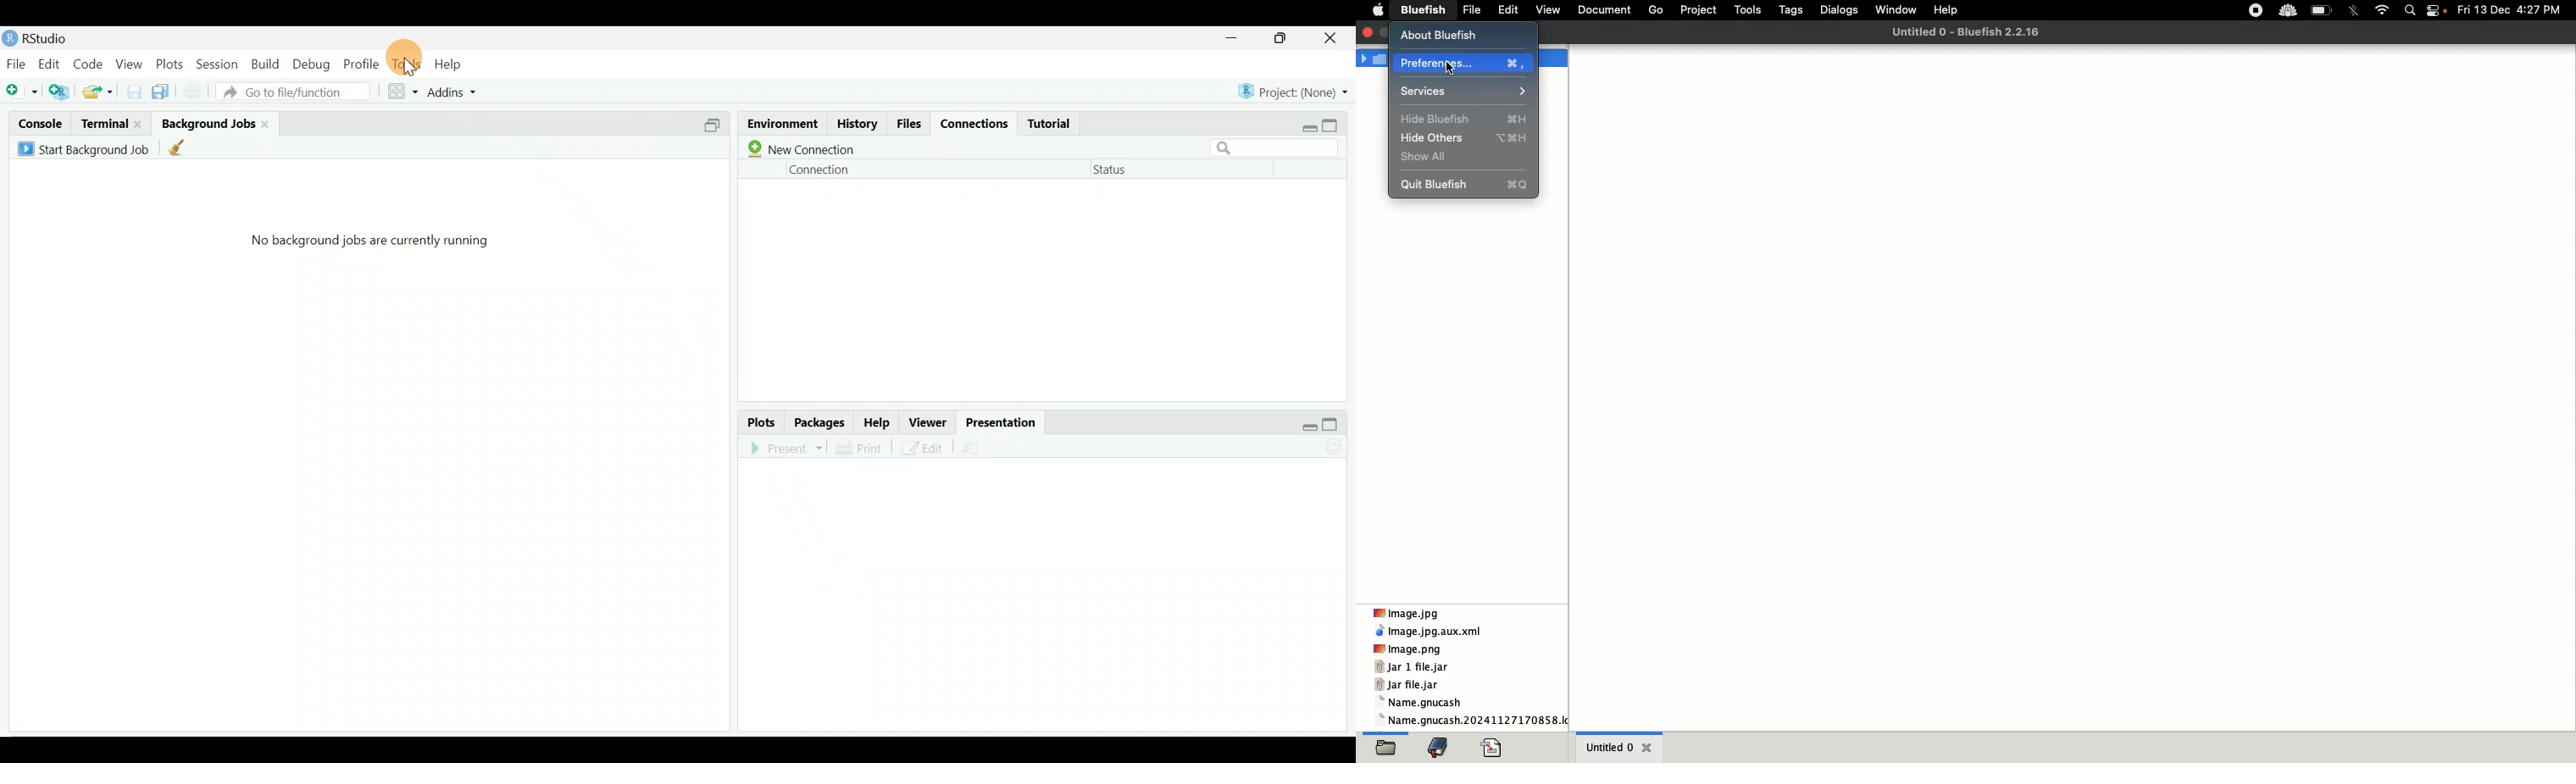  Describe the element at coordinates (16, 64) in the screenshot. I see `File` at that location.